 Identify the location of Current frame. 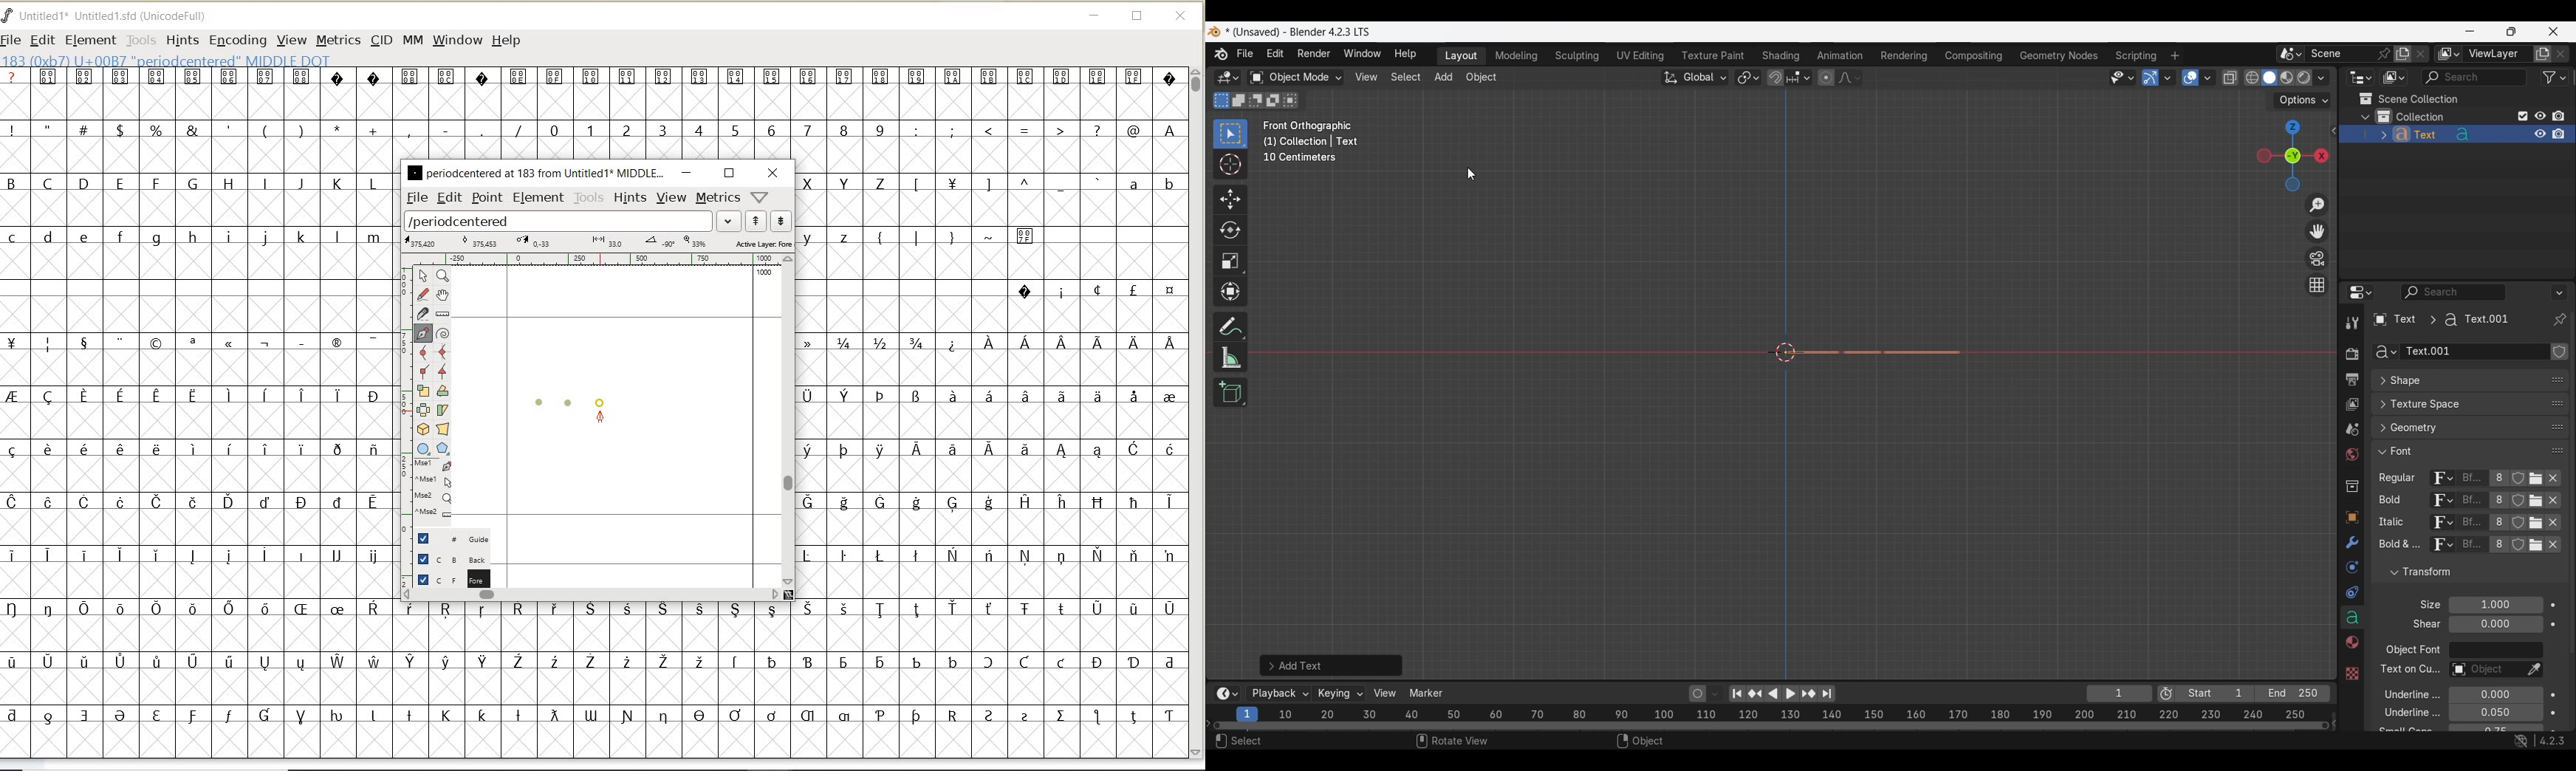
(2119, 695).